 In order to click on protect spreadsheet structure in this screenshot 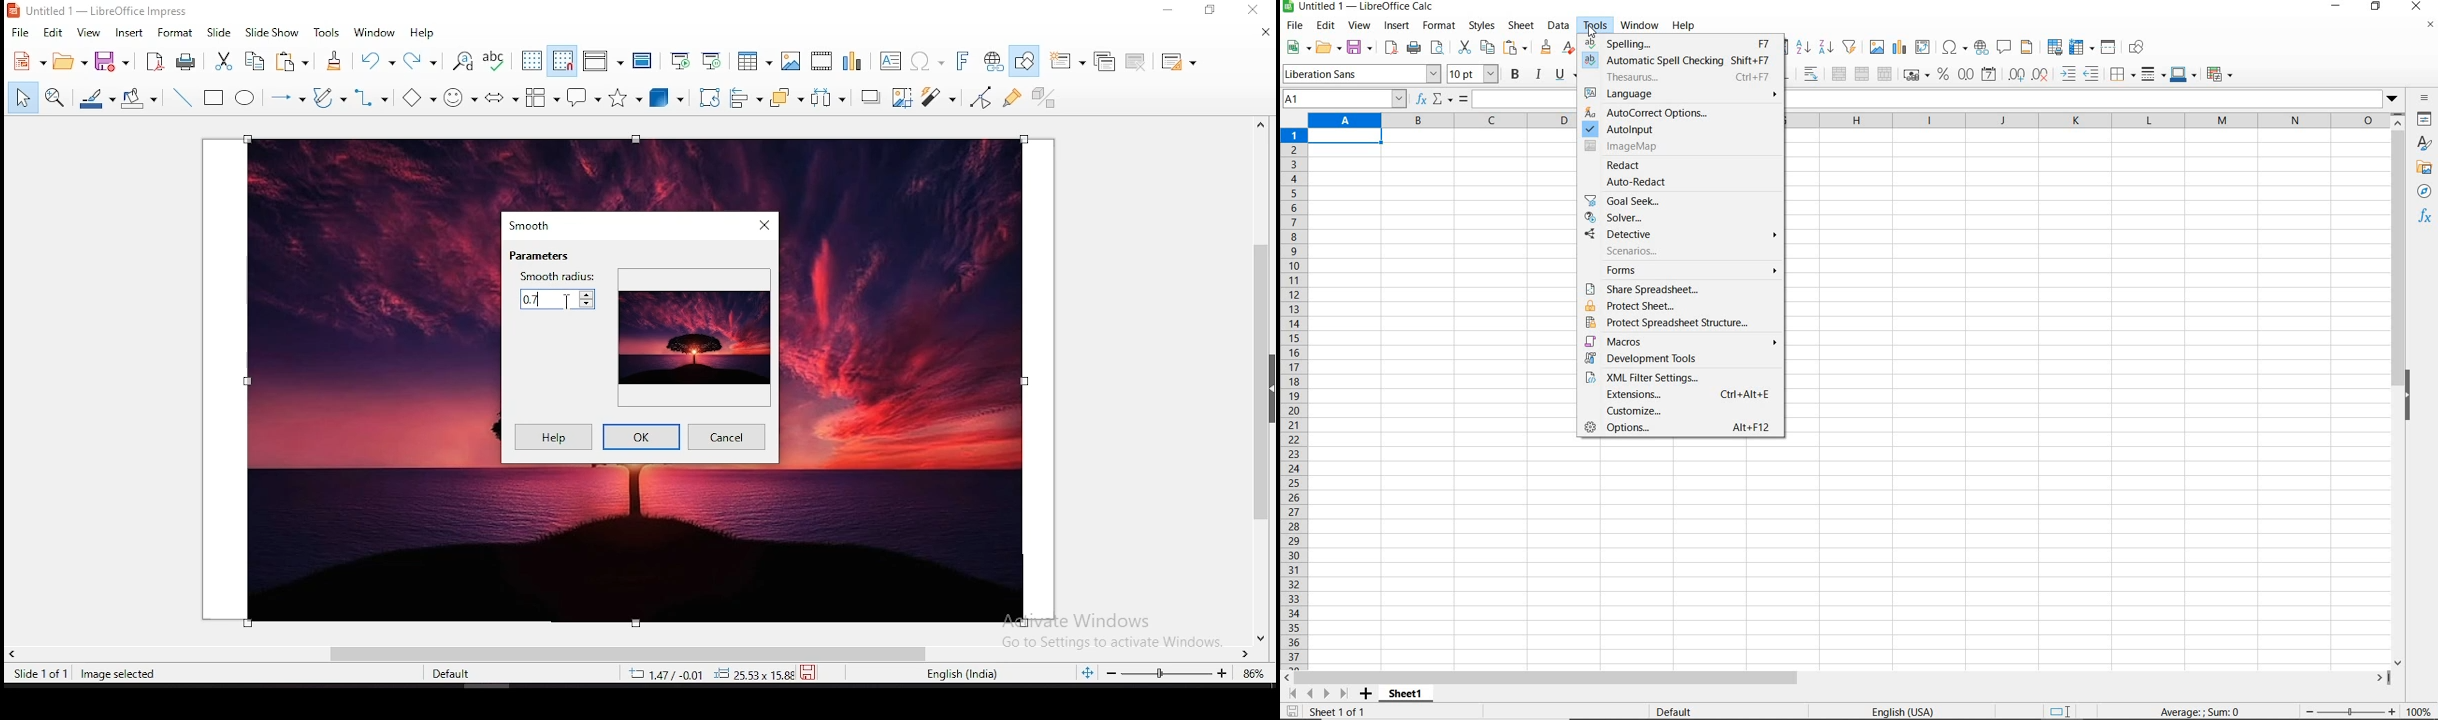, I will do `click(1681, 324)`.